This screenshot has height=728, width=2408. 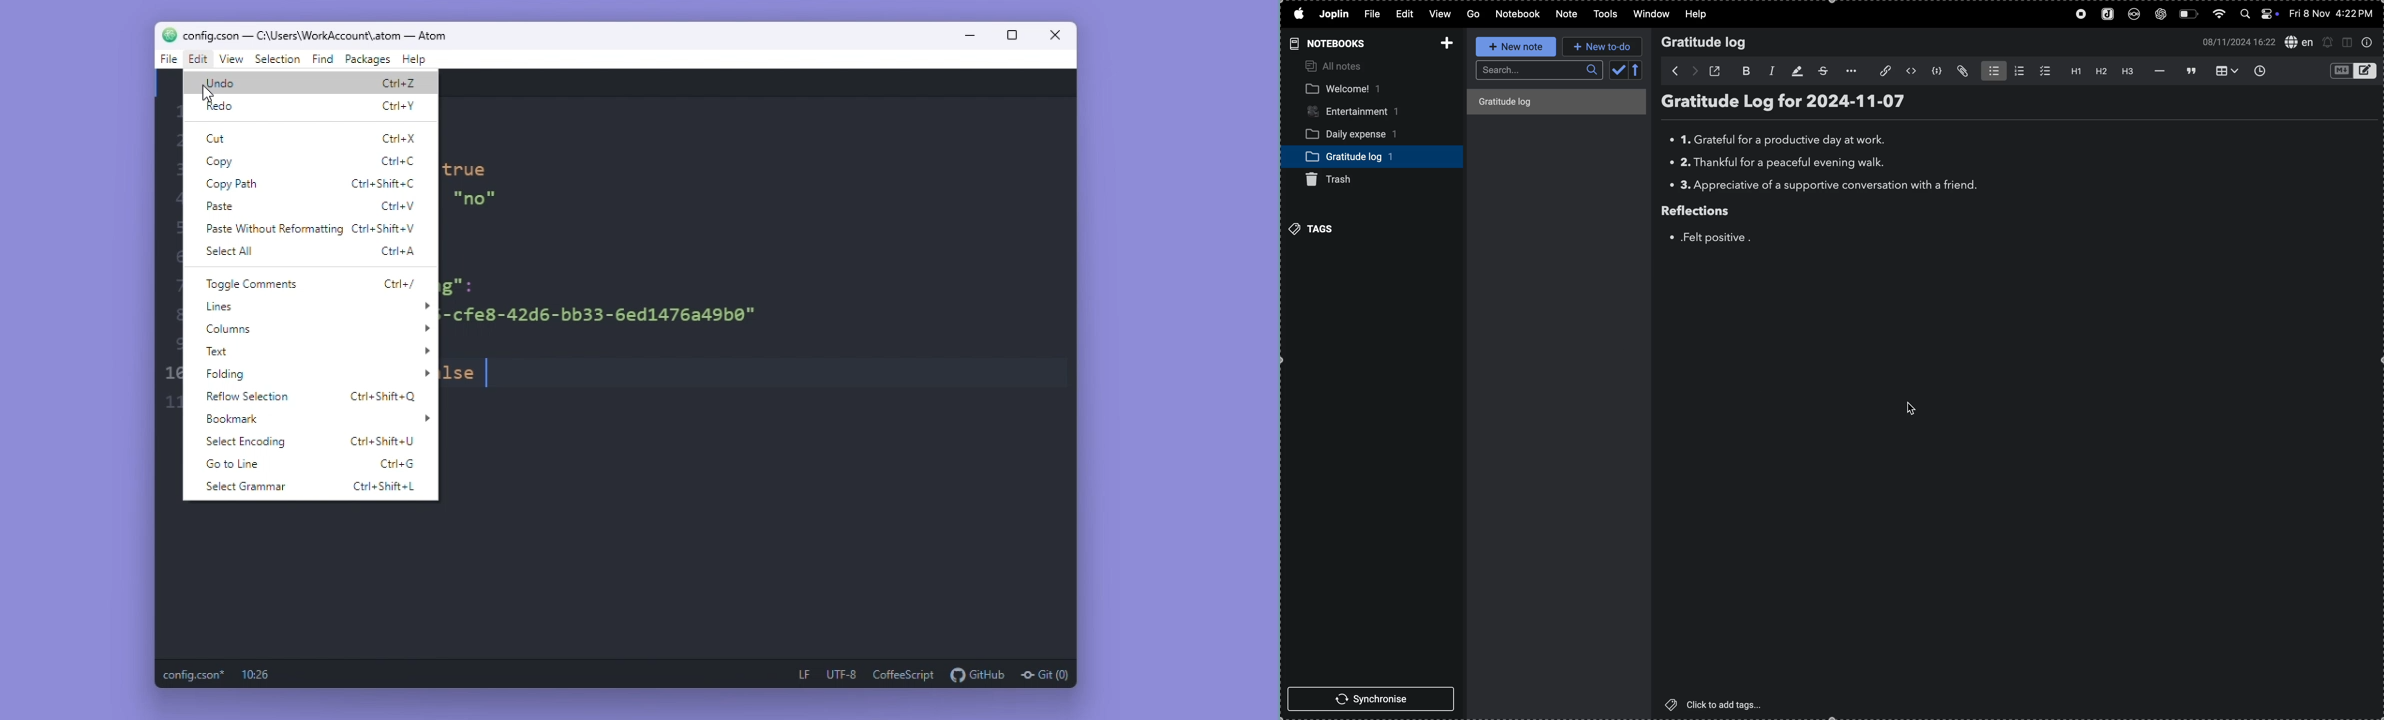 What do you see at coordinates (2135, 14) in the screenshot?
I see `nextcloud` at bounding box center [2135, 14].